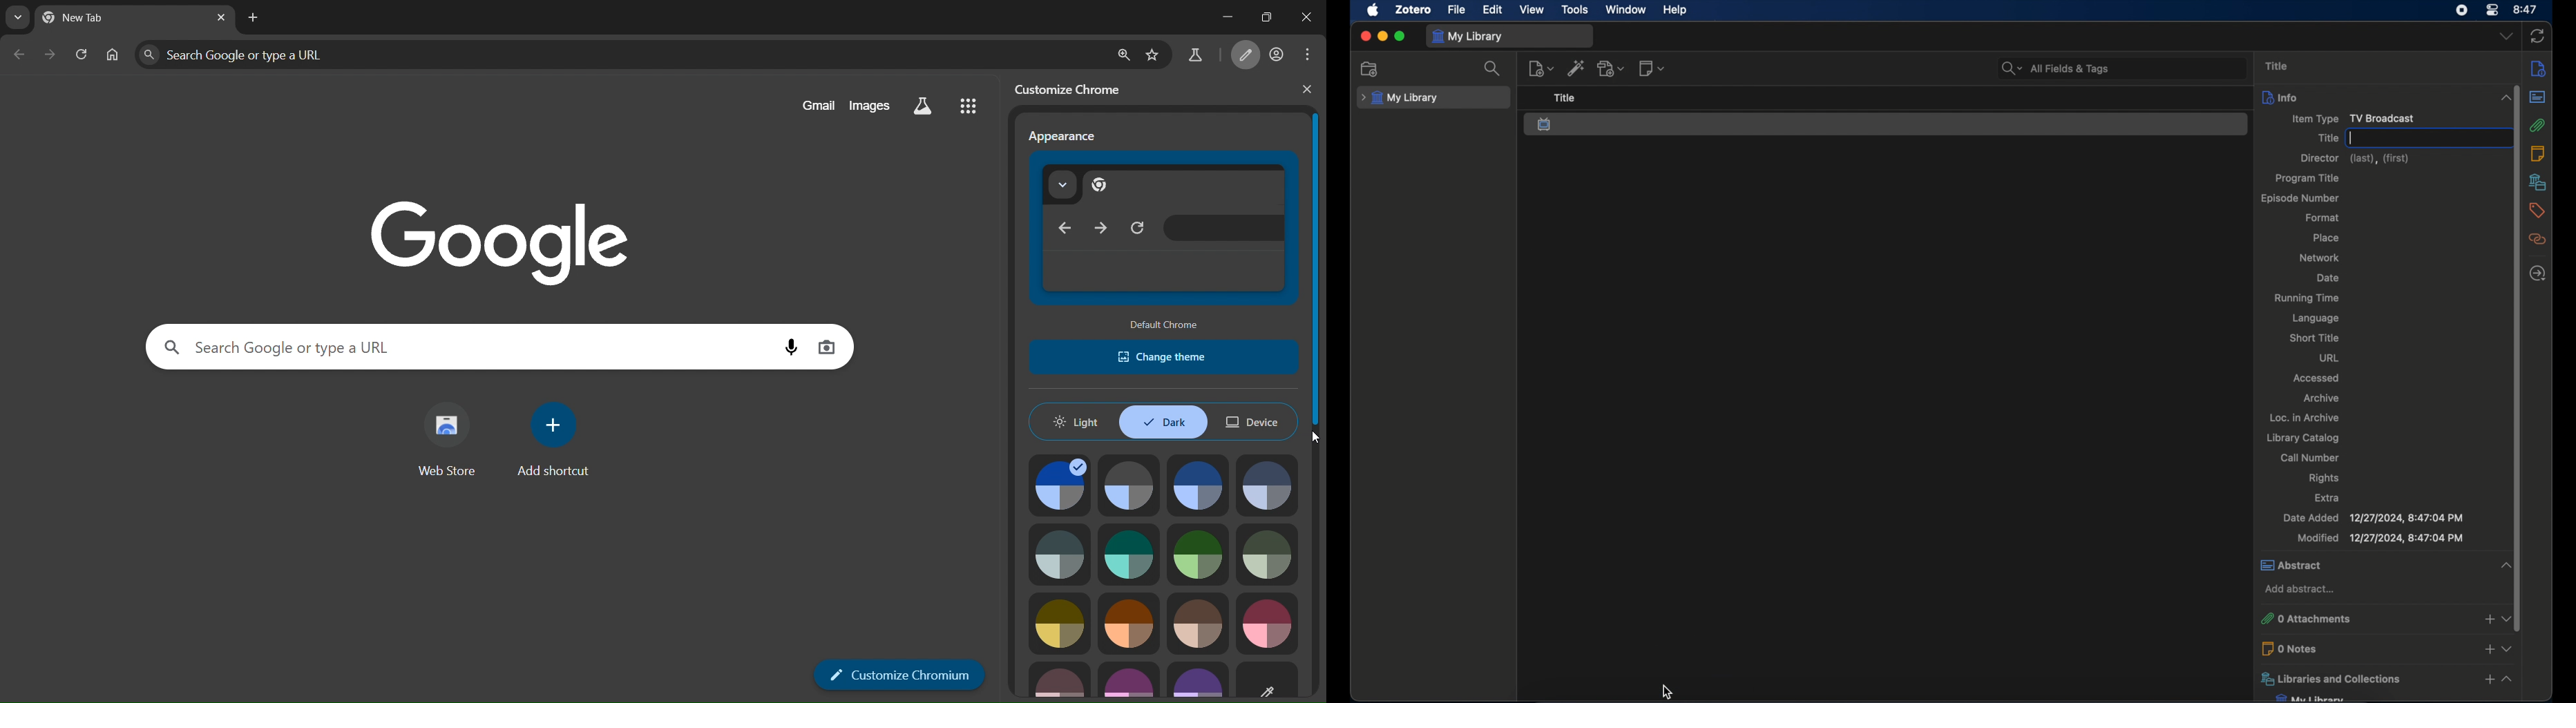 The height and width of the screenshot is (728, 2576). Describe the element at coordinates (2487, 620) in the screenshot. I see `add attachments` at that location.